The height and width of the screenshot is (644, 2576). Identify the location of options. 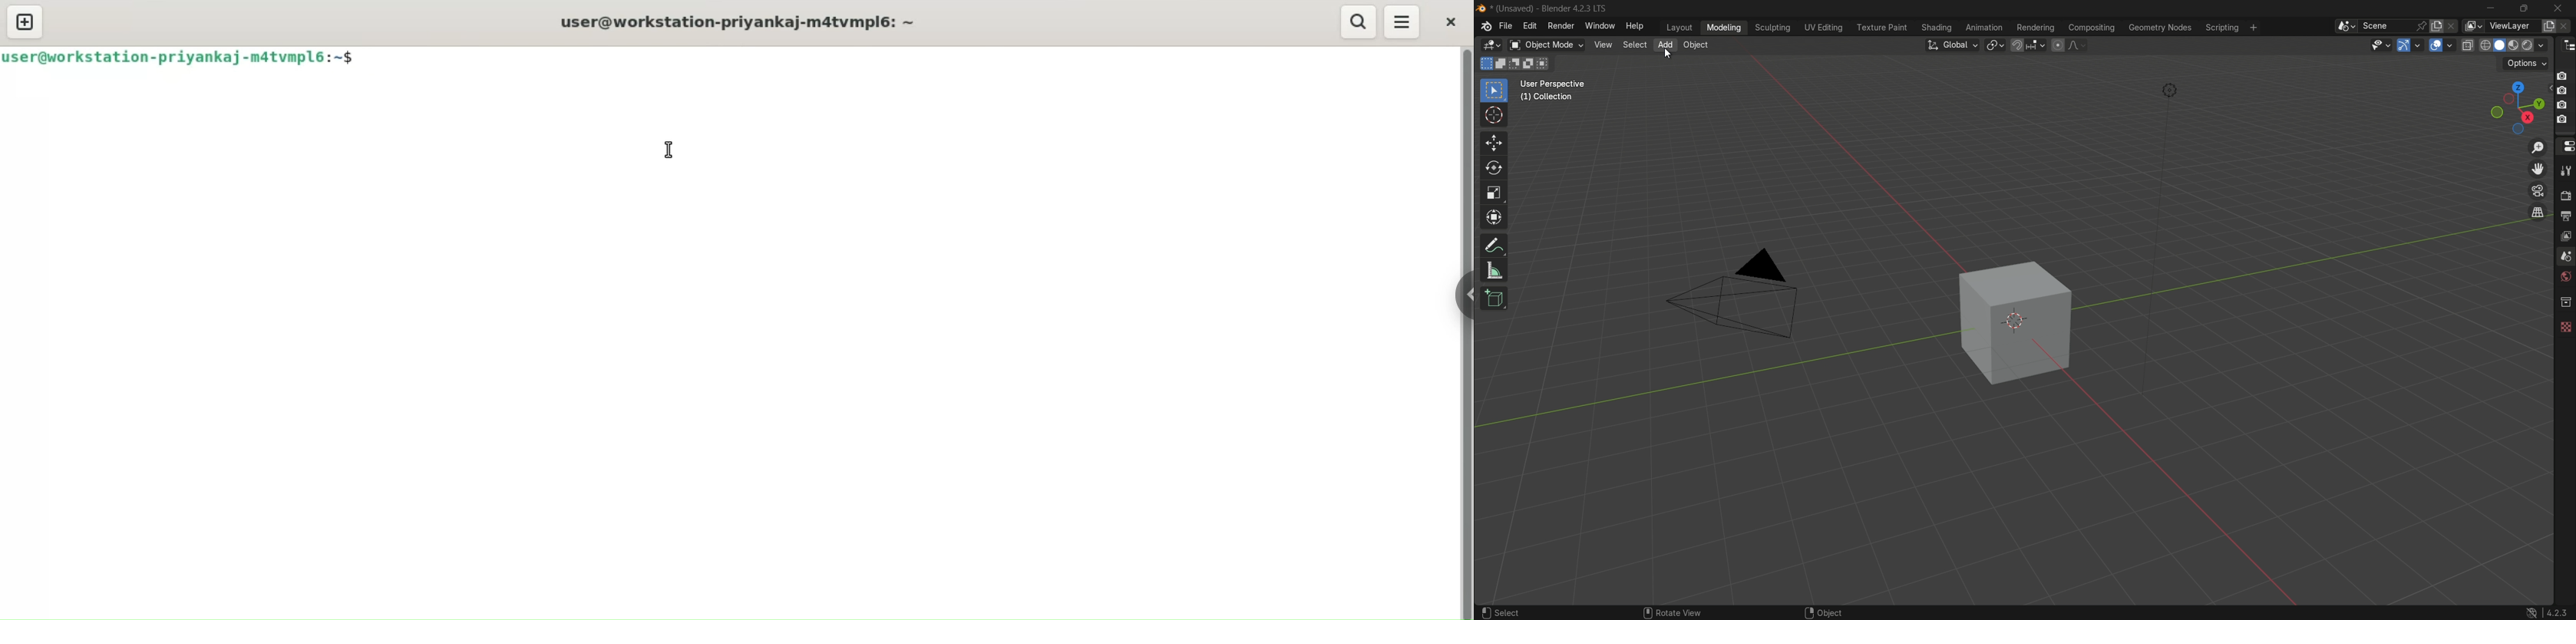
(2526, 63).